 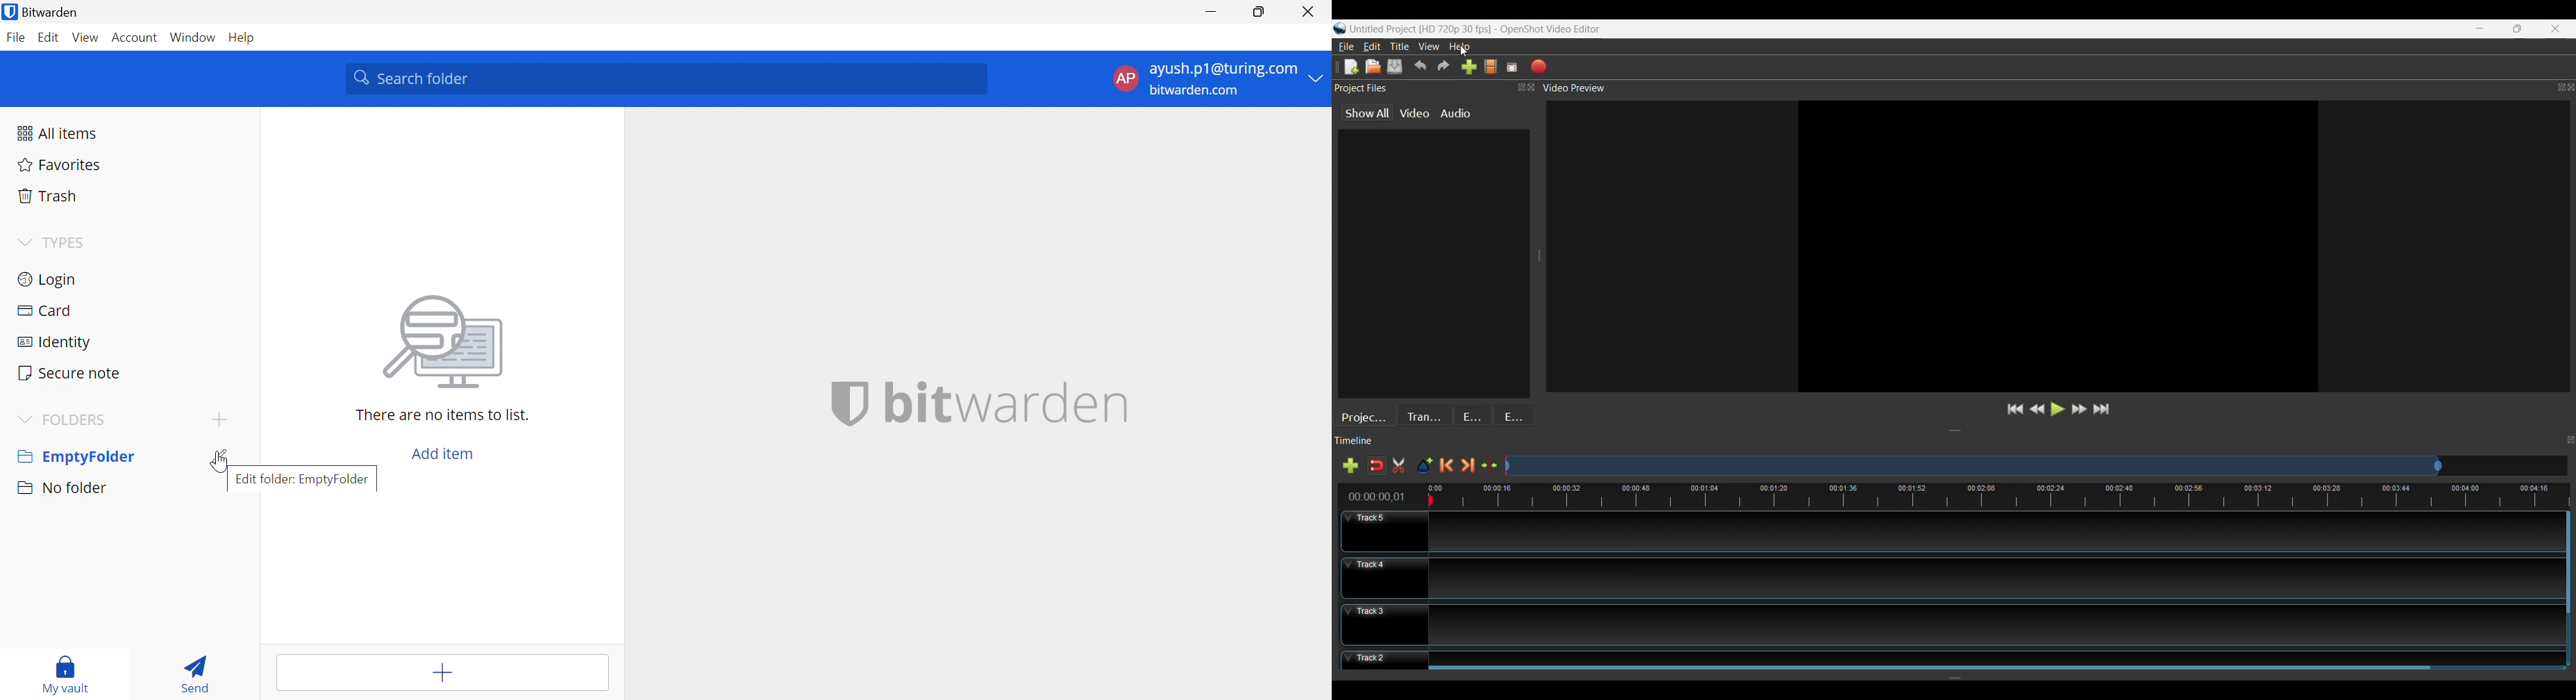 I want to click on Timeline, so click(x=1956, y=496).